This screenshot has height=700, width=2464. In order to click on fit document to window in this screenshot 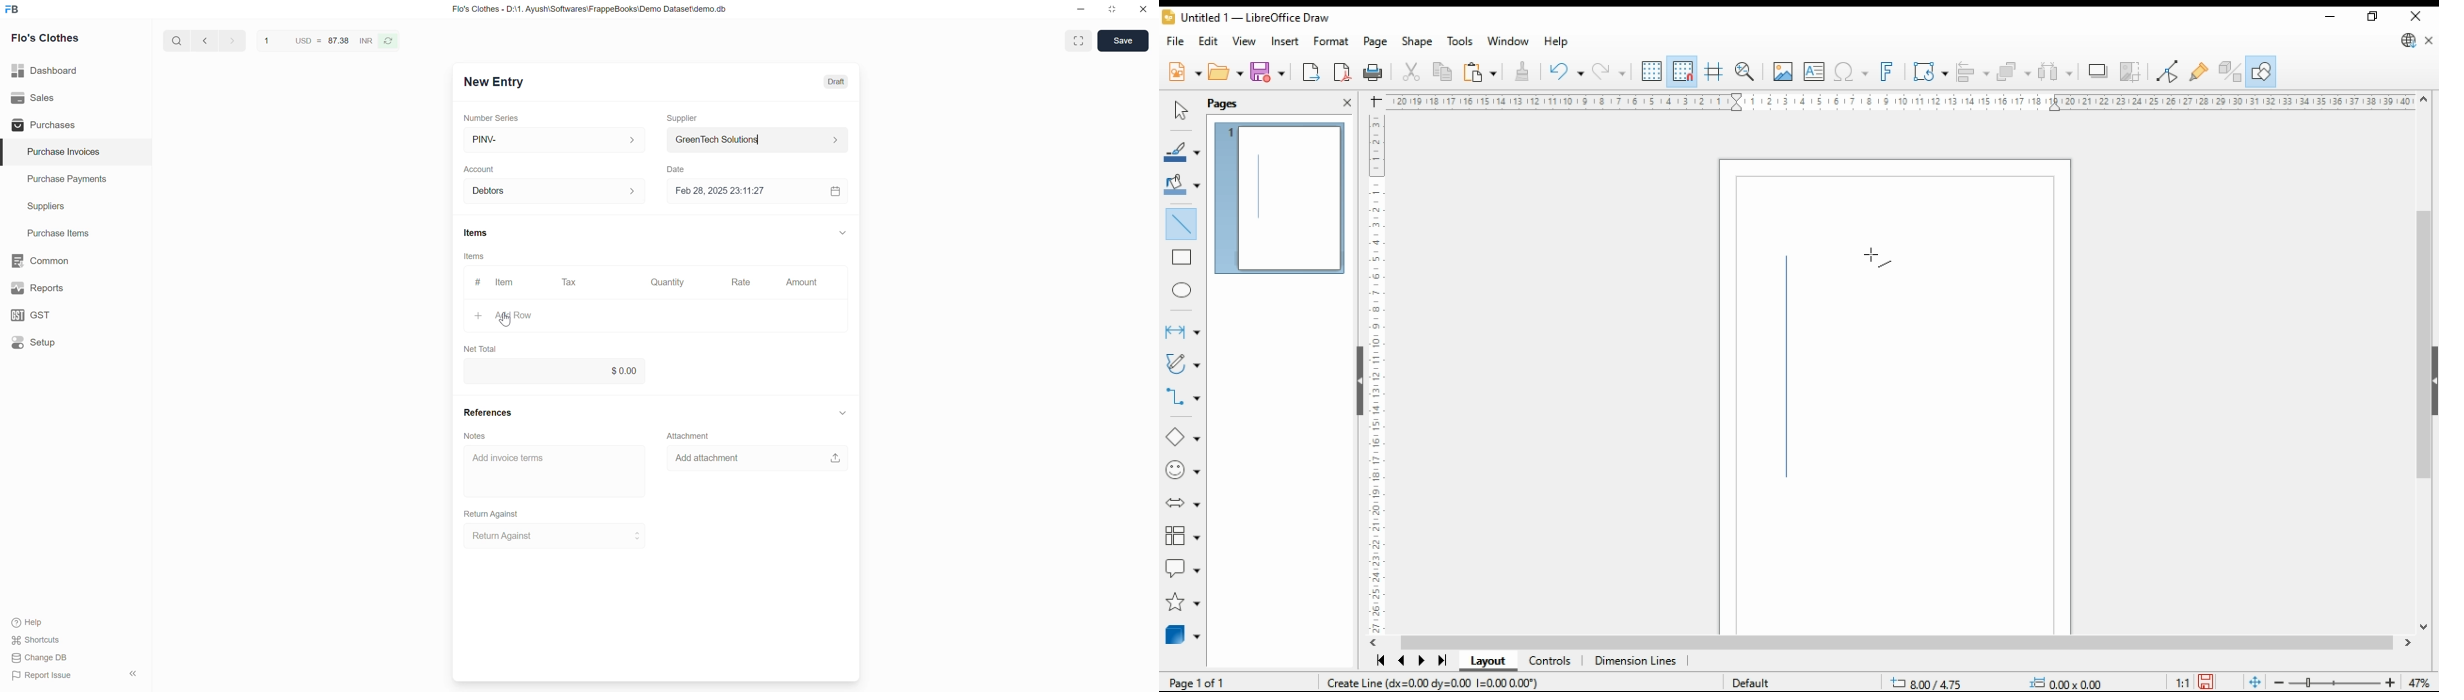, I will do `click(2253, 682)`.